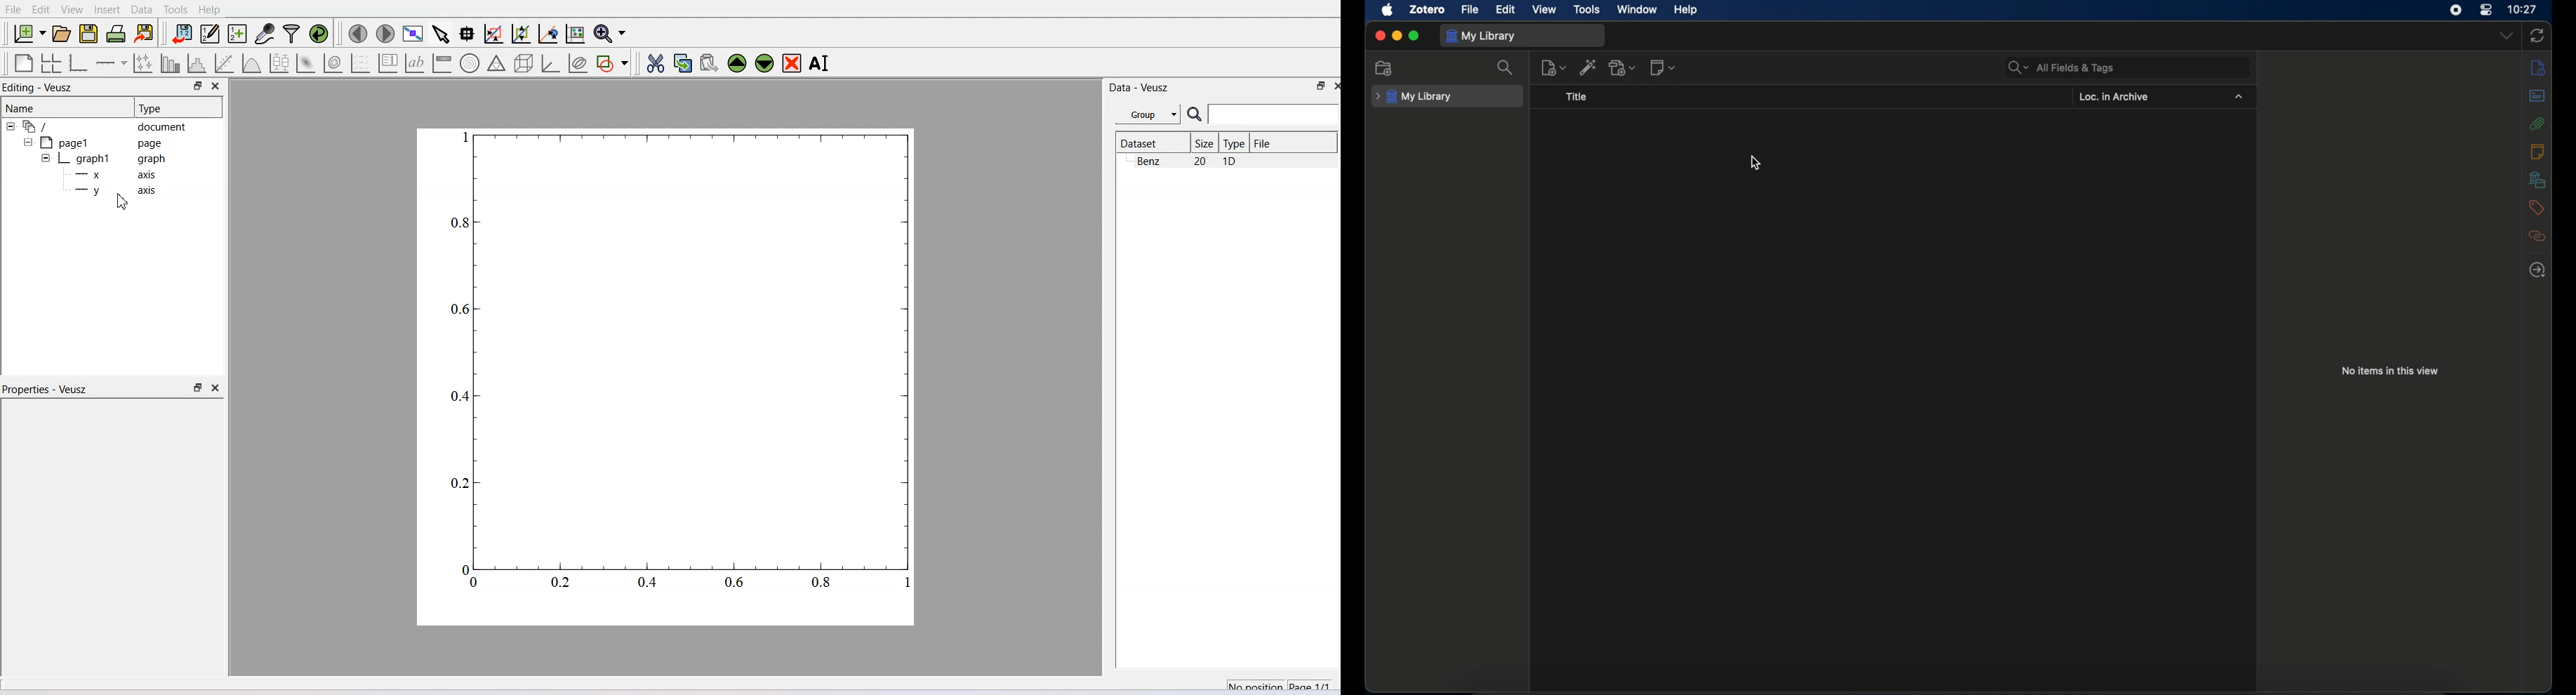  I want to click on apple, so click(1388, 10).